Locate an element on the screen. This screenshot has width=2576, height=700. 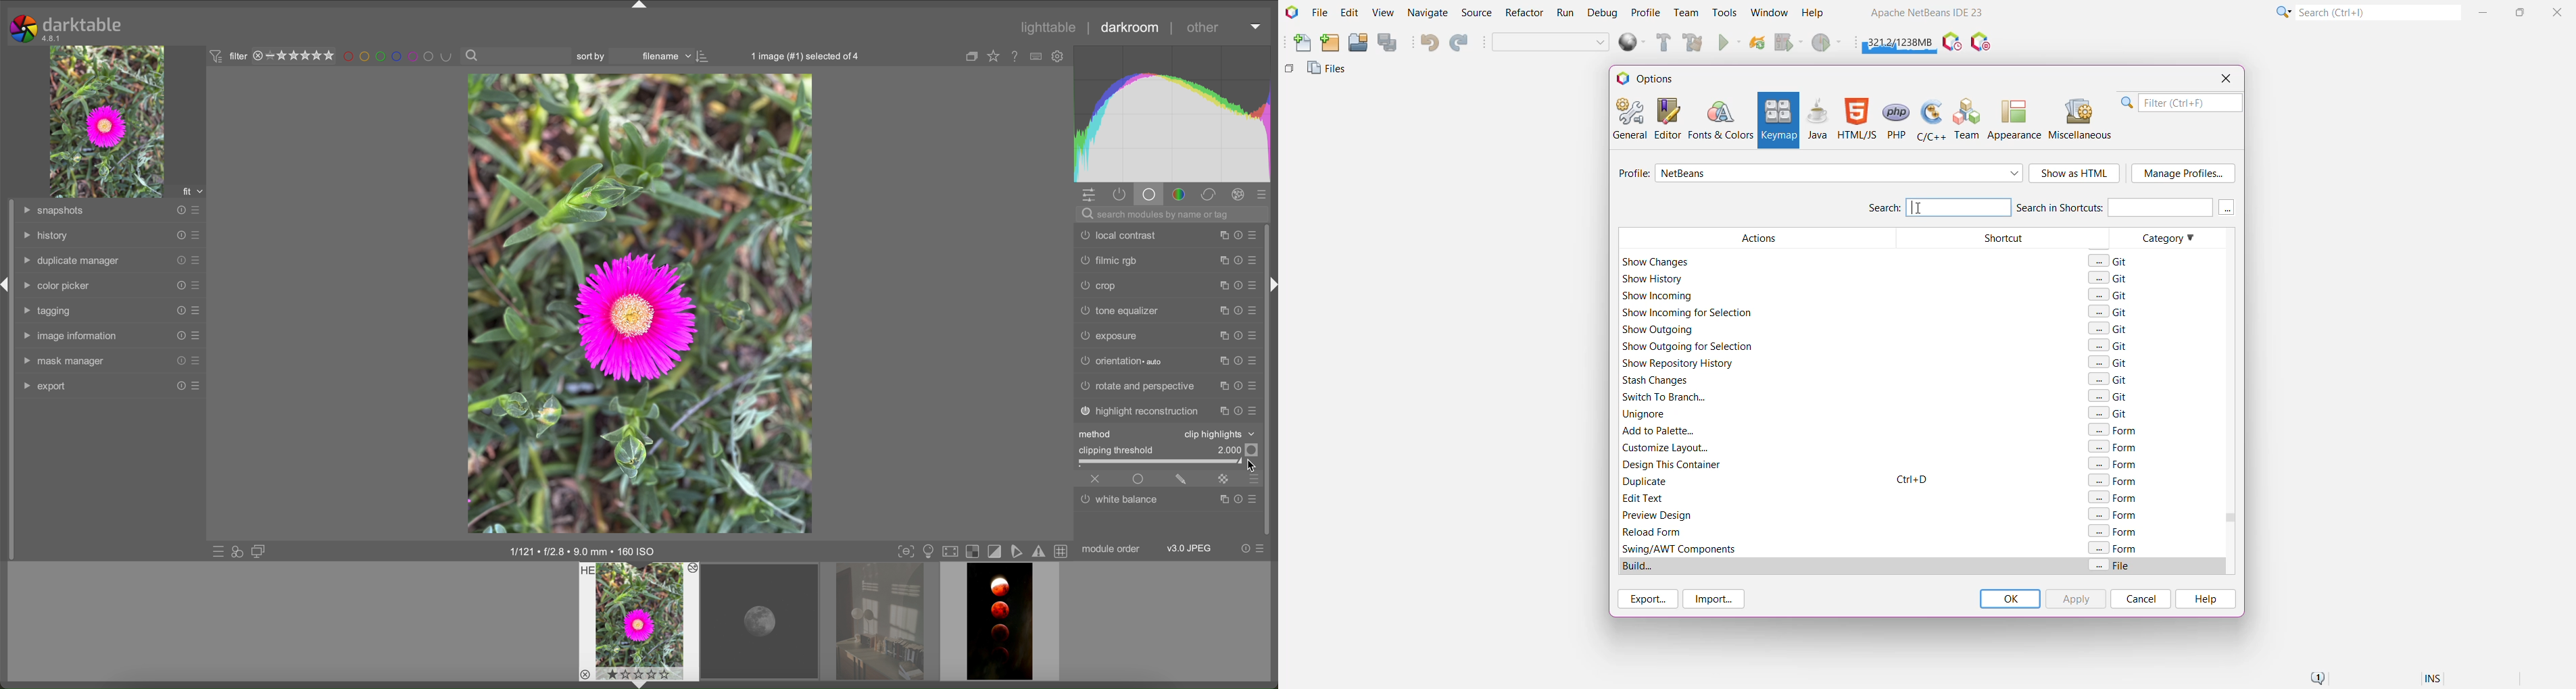
local contrast is located at coordinates (1116, 235).